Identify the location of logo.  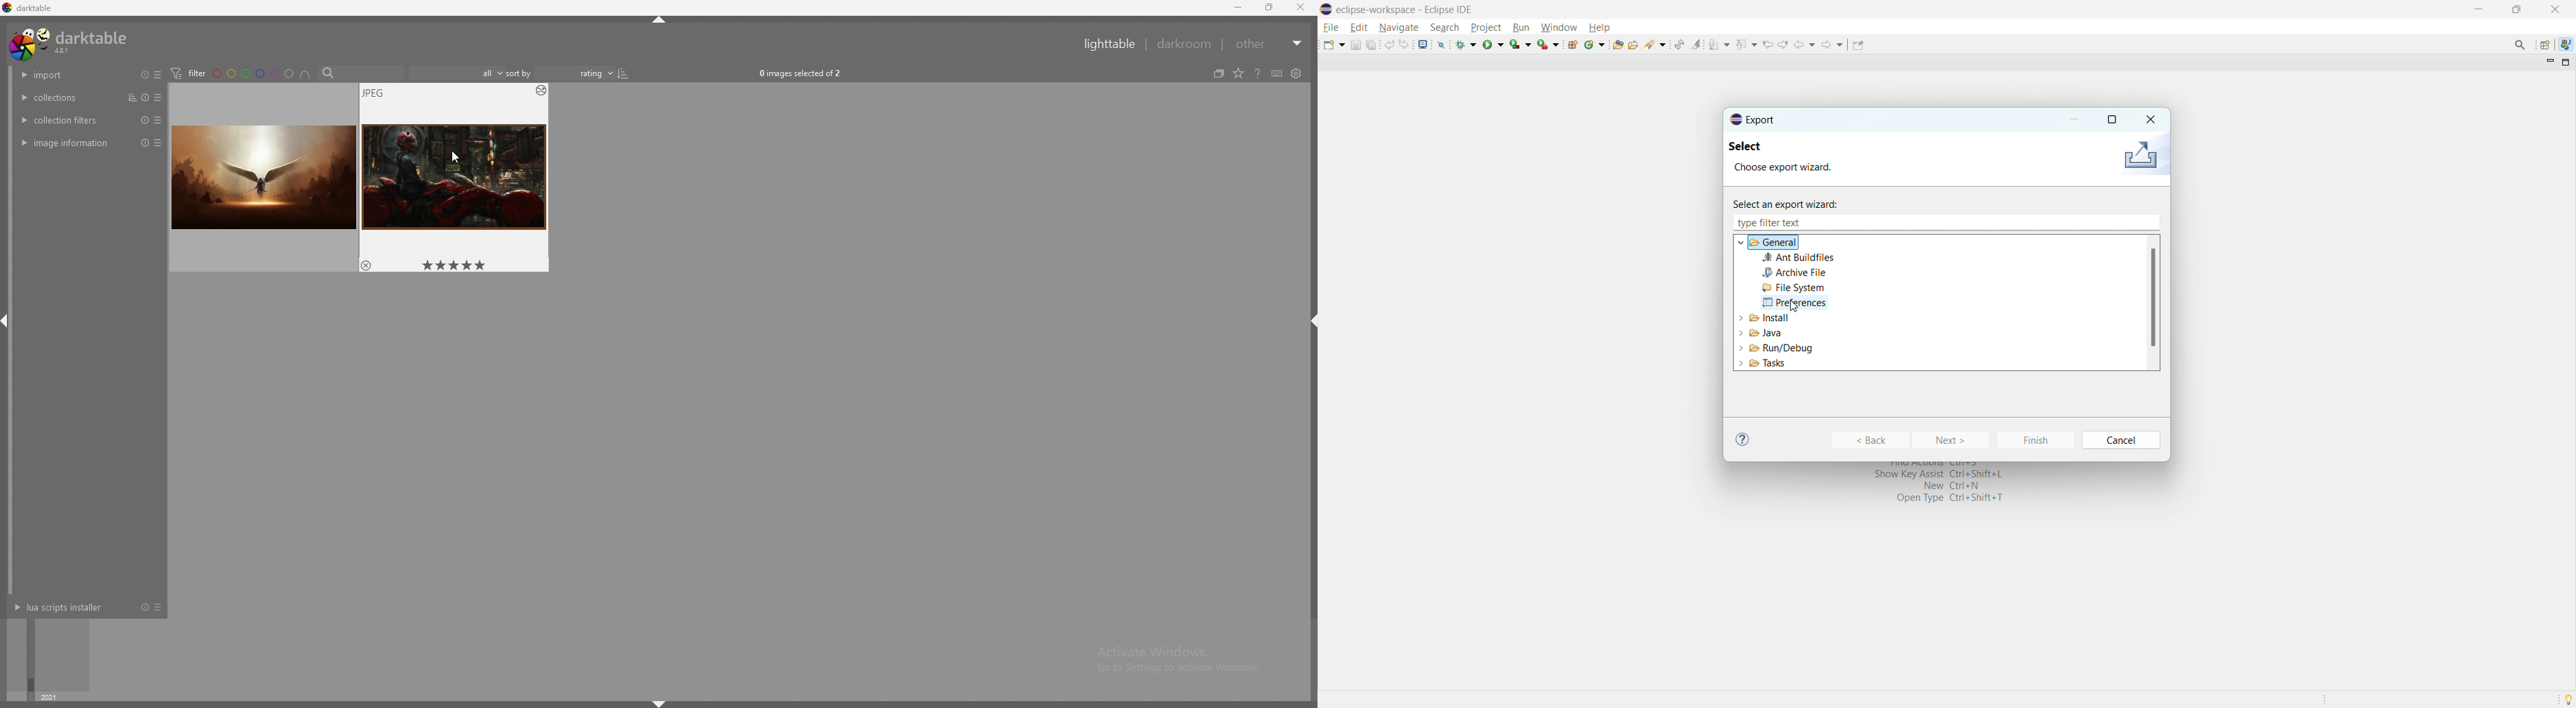
(2140, 156).